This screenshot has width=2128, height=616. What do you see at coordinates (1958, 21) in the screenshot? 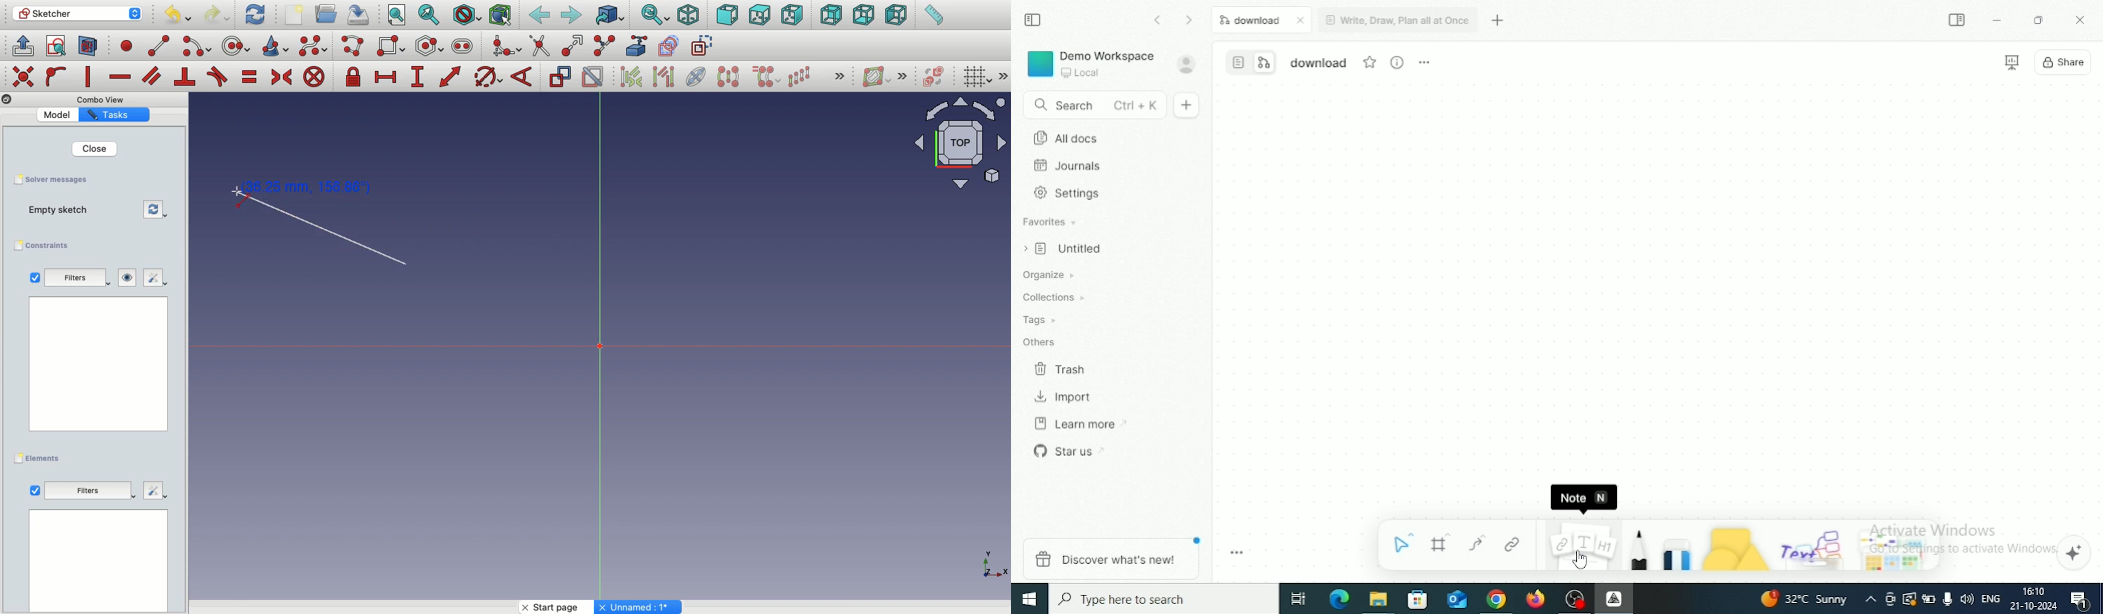
I see `Expand sidebar` at bounding box center [1958, 21].